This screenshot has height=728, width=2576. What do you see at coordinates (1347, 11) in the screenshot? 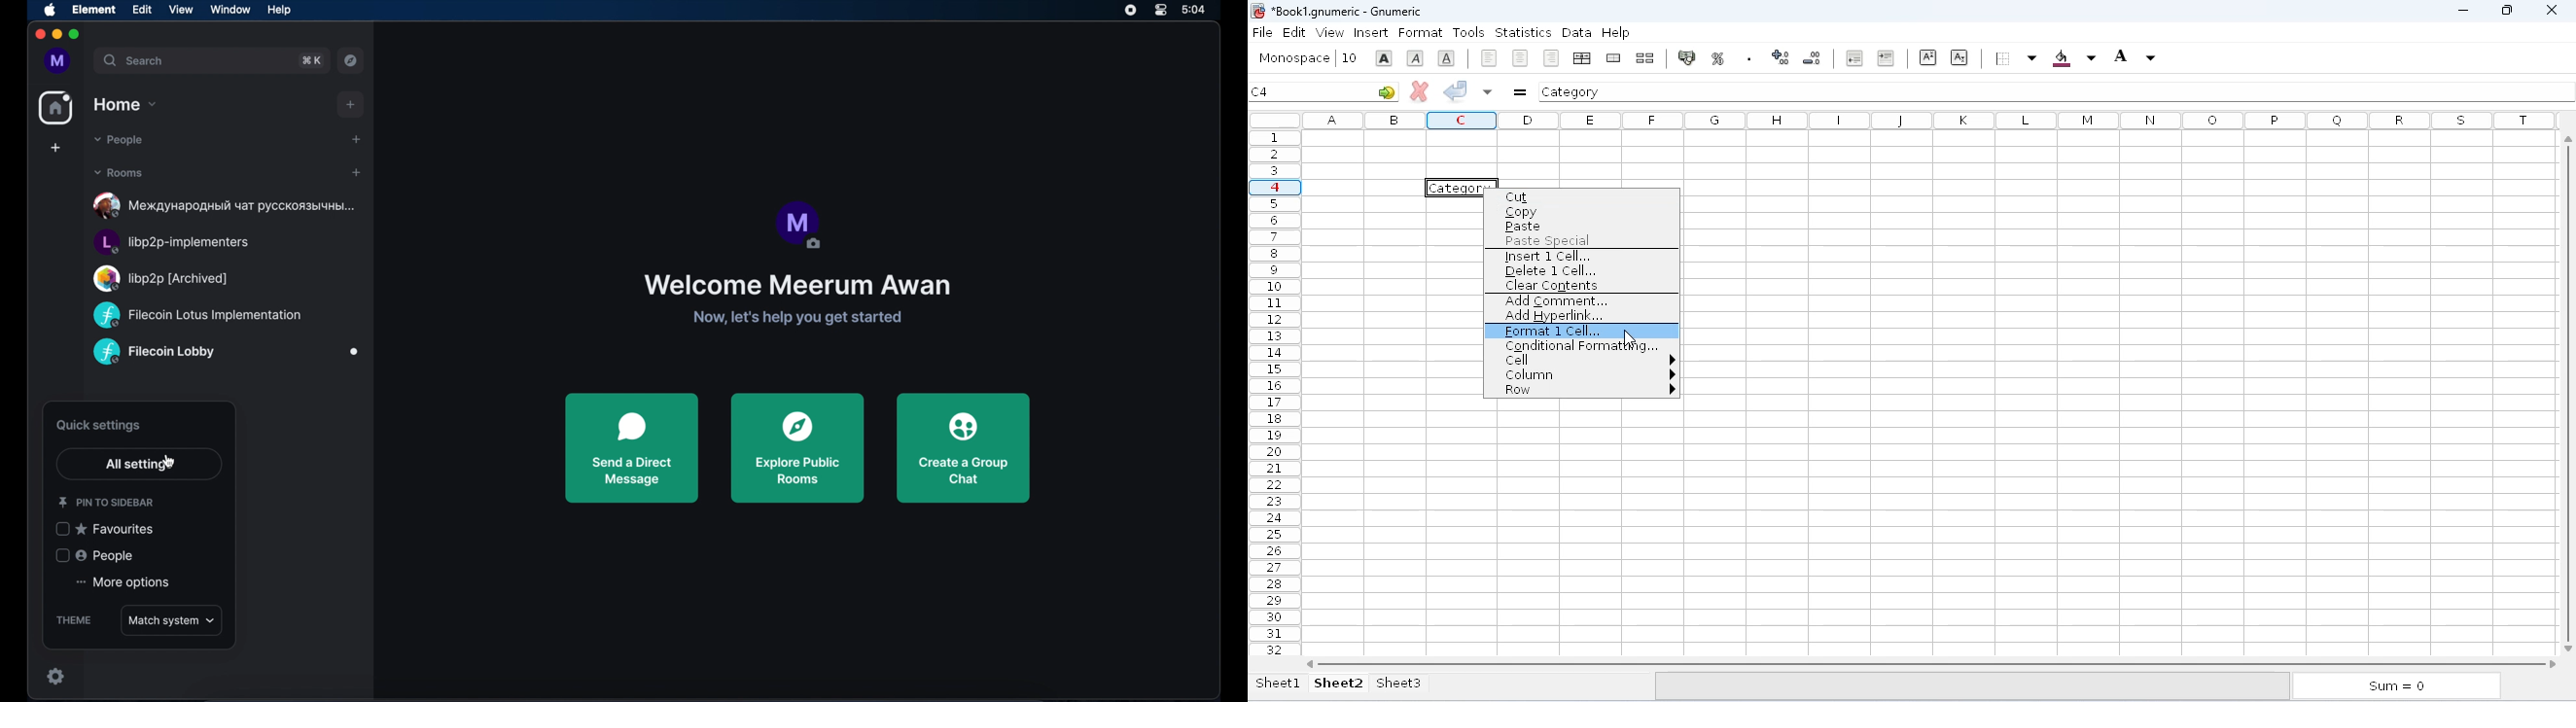
I see `title` at bounding box center [1347, 11].